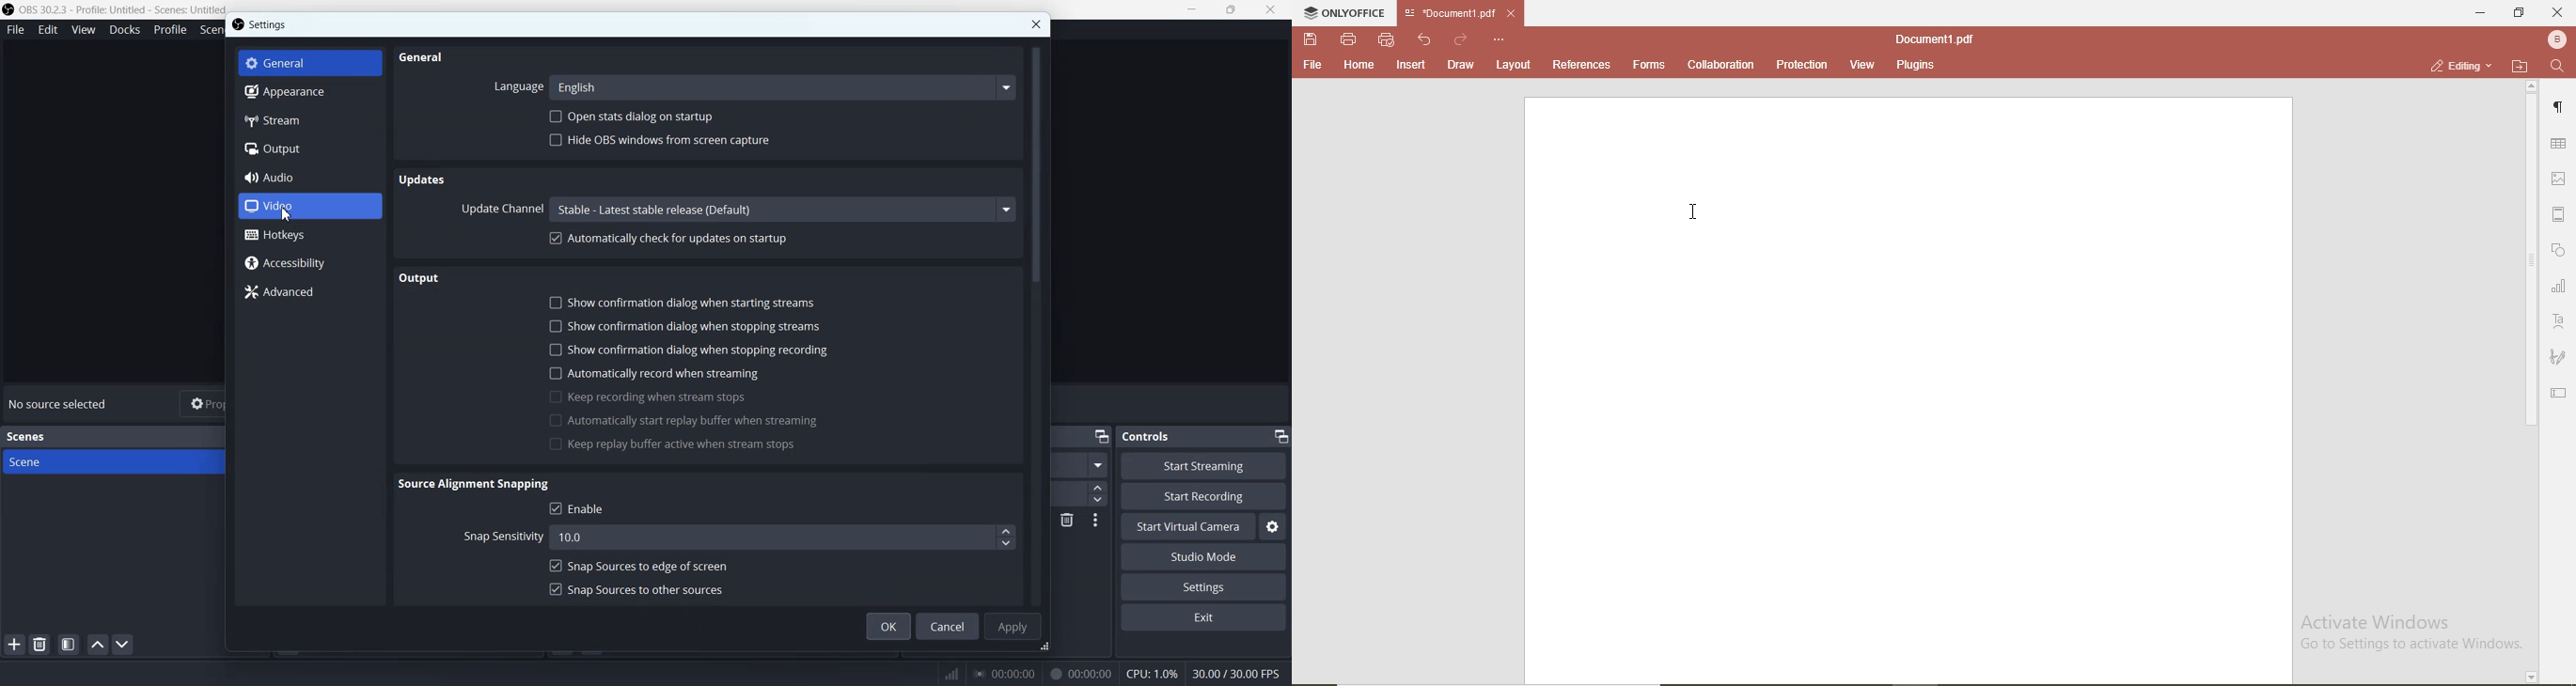  Describe the element at coordinates (646, 397) in the screenshot. I see `Keep Recording when stream steps` at that location.